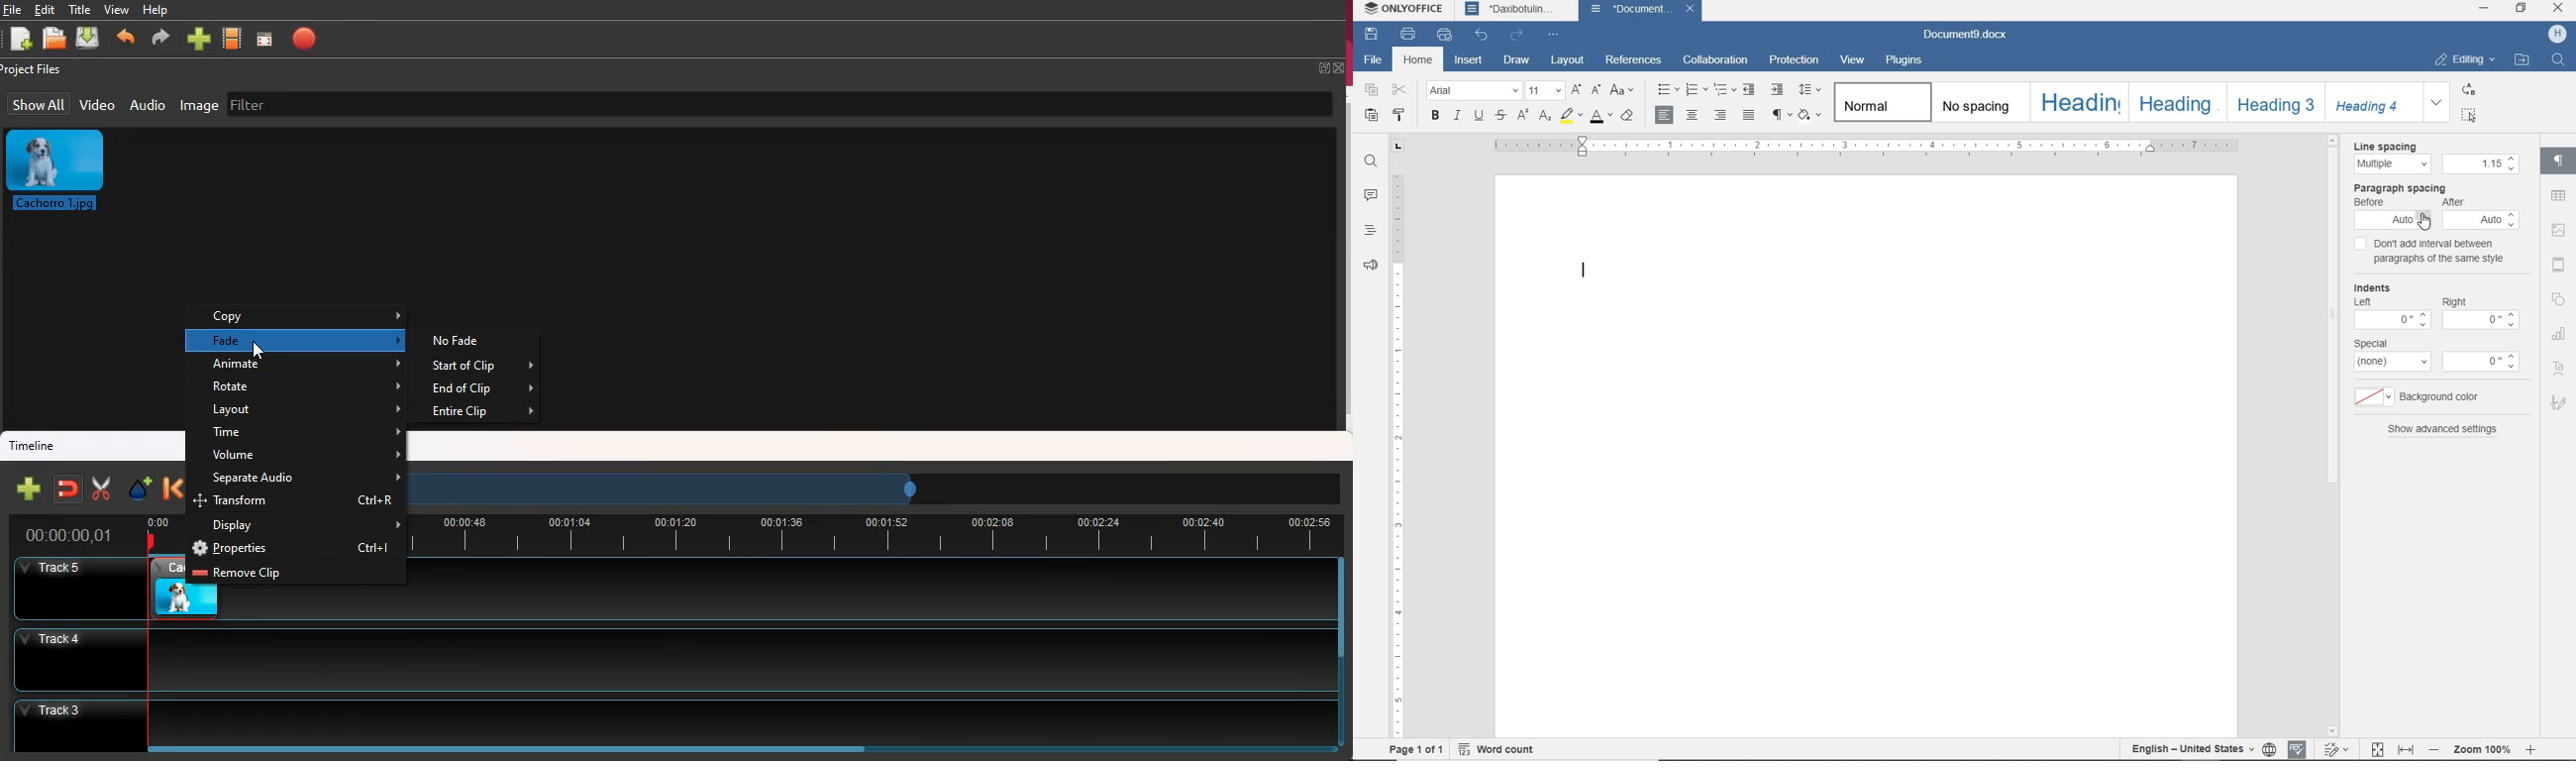 The image size is (2576, 784). Describe the element at coordinates (1749, 91) in the screenshot. I see `decrease indent` at that location.